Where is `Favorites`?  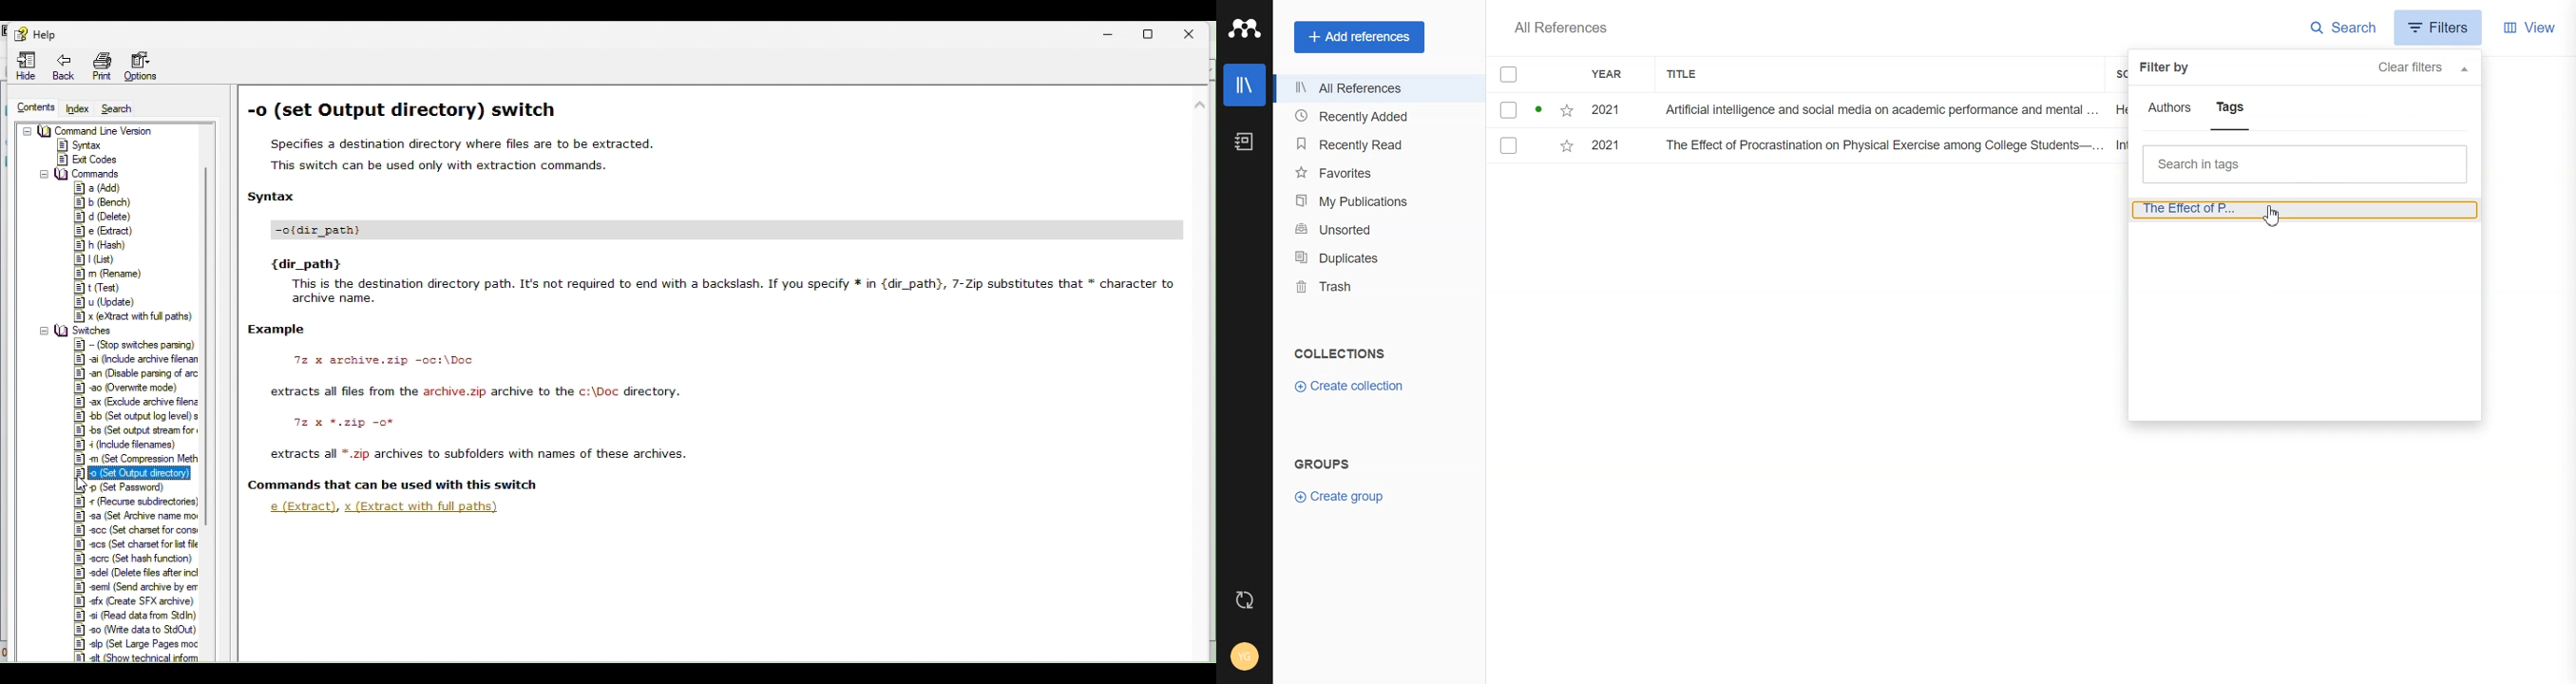
Favorites is located at coordinates (1370, 174).